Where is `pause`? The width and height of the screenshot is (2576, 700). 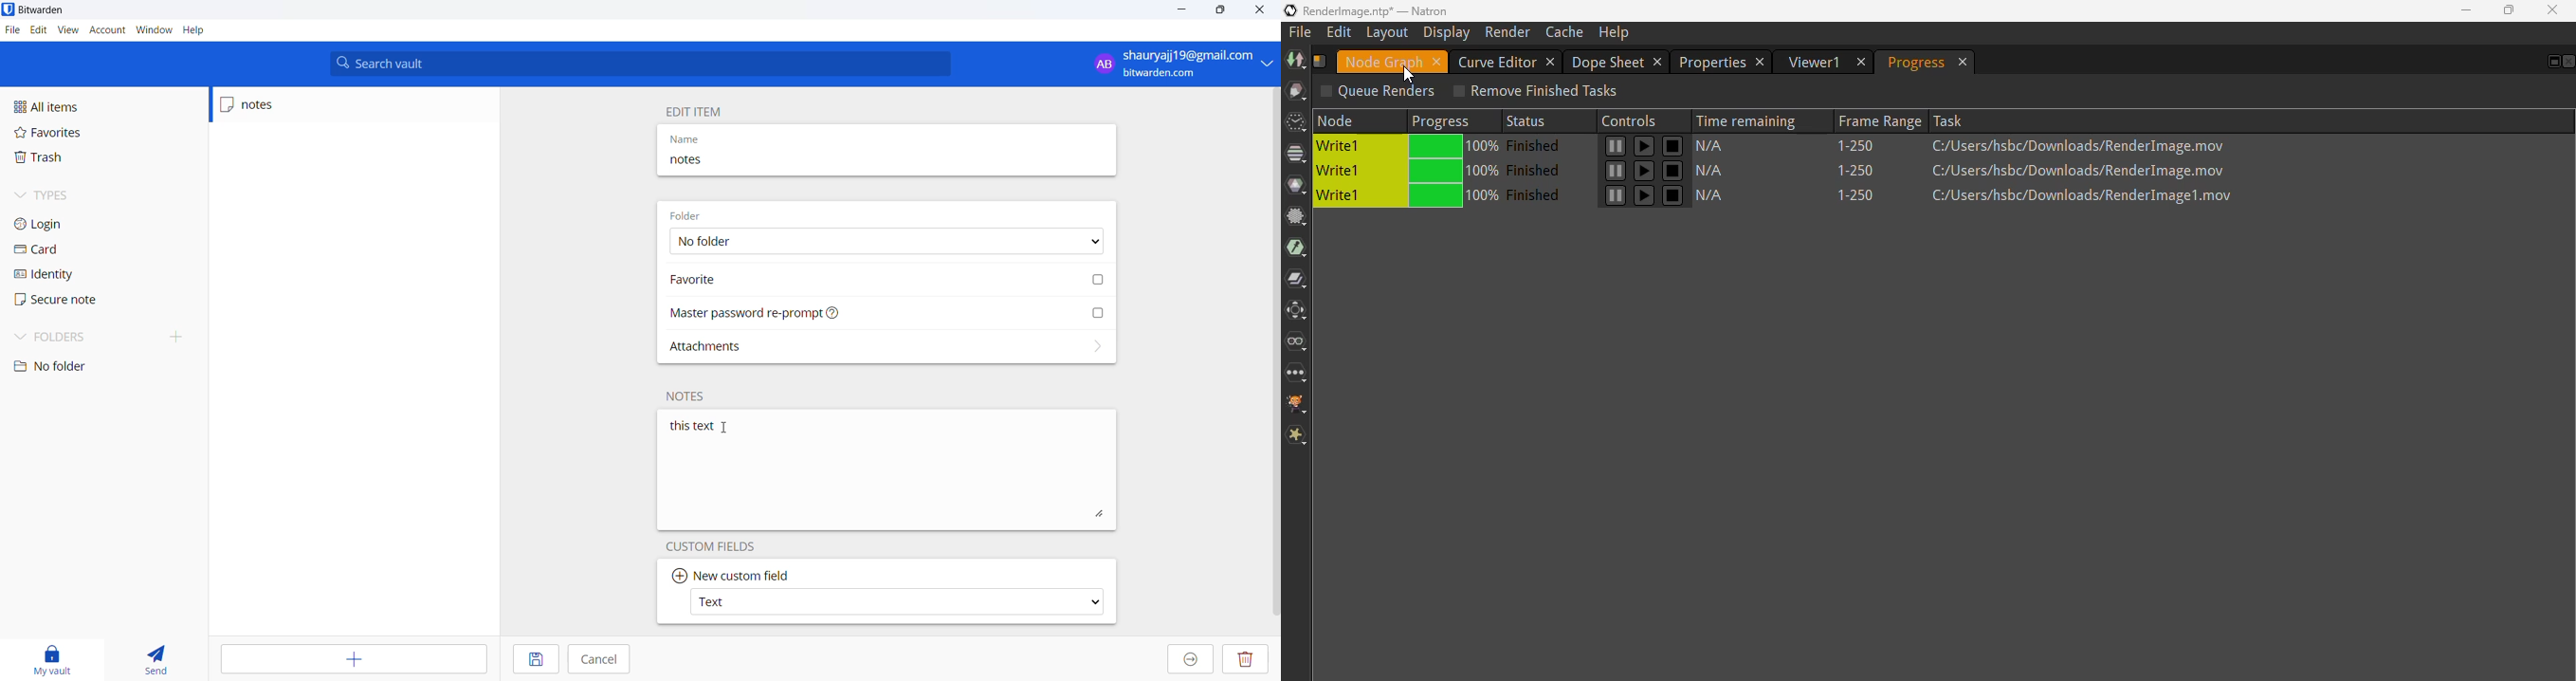 pause is located at coordinates (1643, 195).